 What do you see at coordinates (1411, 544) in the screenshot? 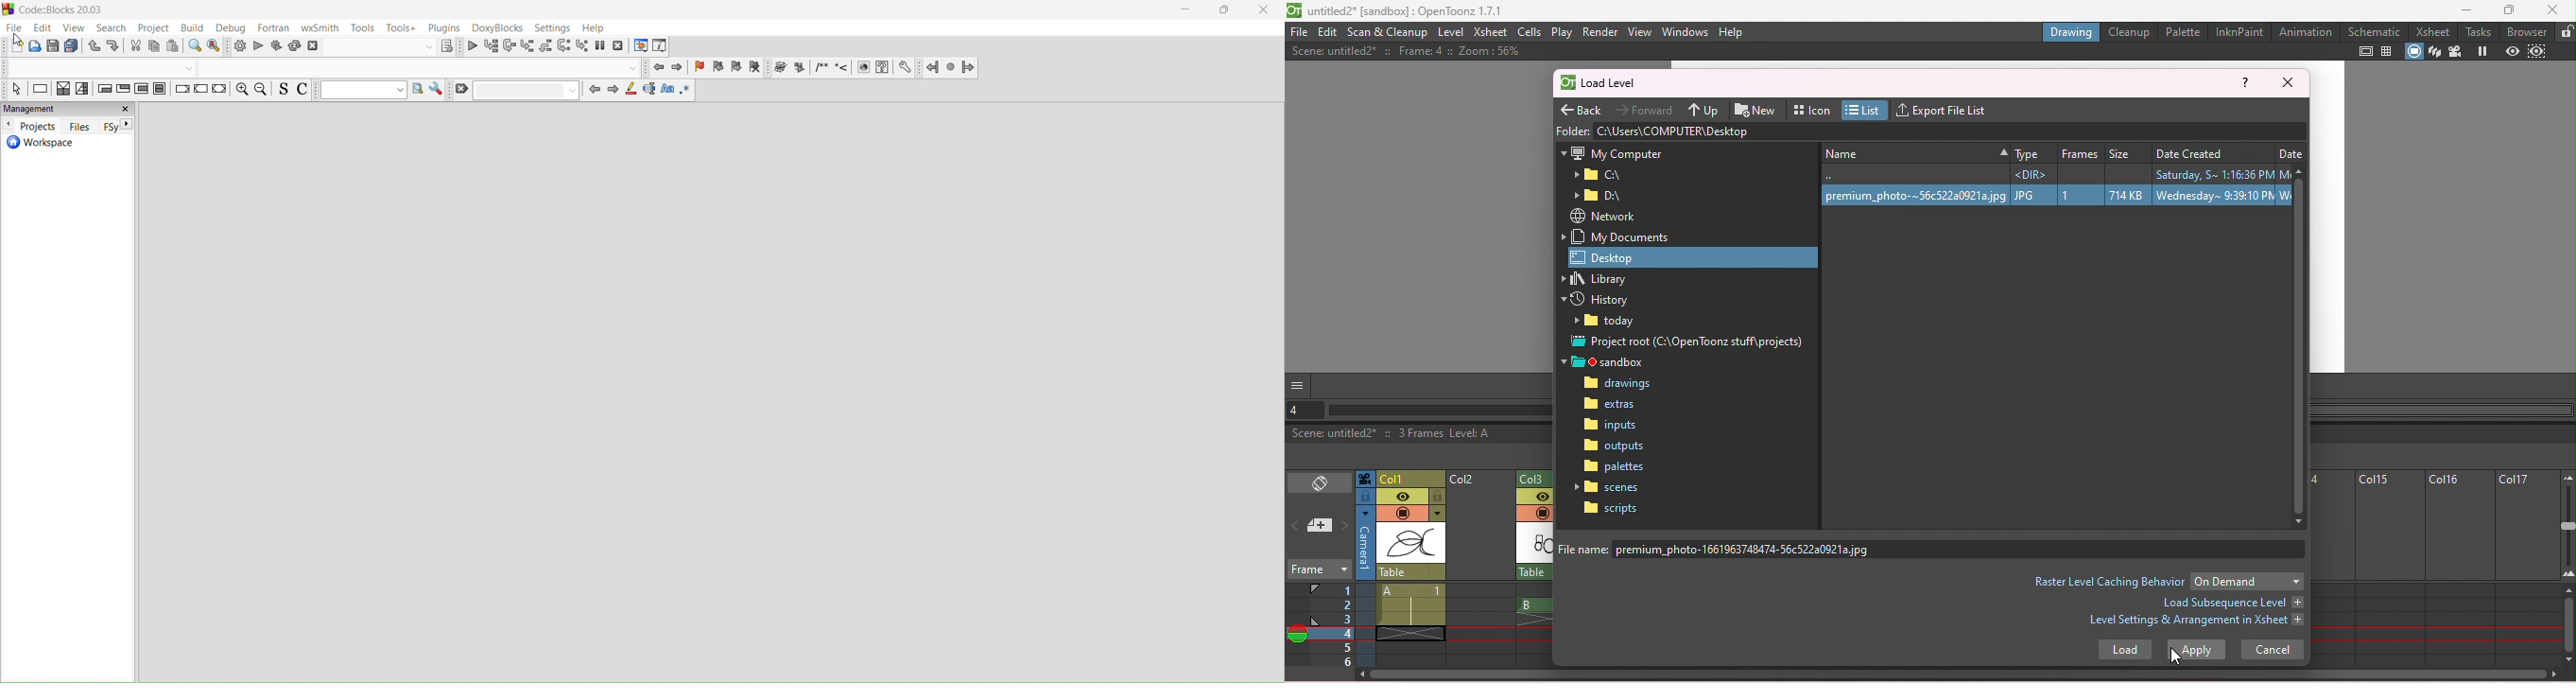
I see `scene` at bounding box center [1411, 544].